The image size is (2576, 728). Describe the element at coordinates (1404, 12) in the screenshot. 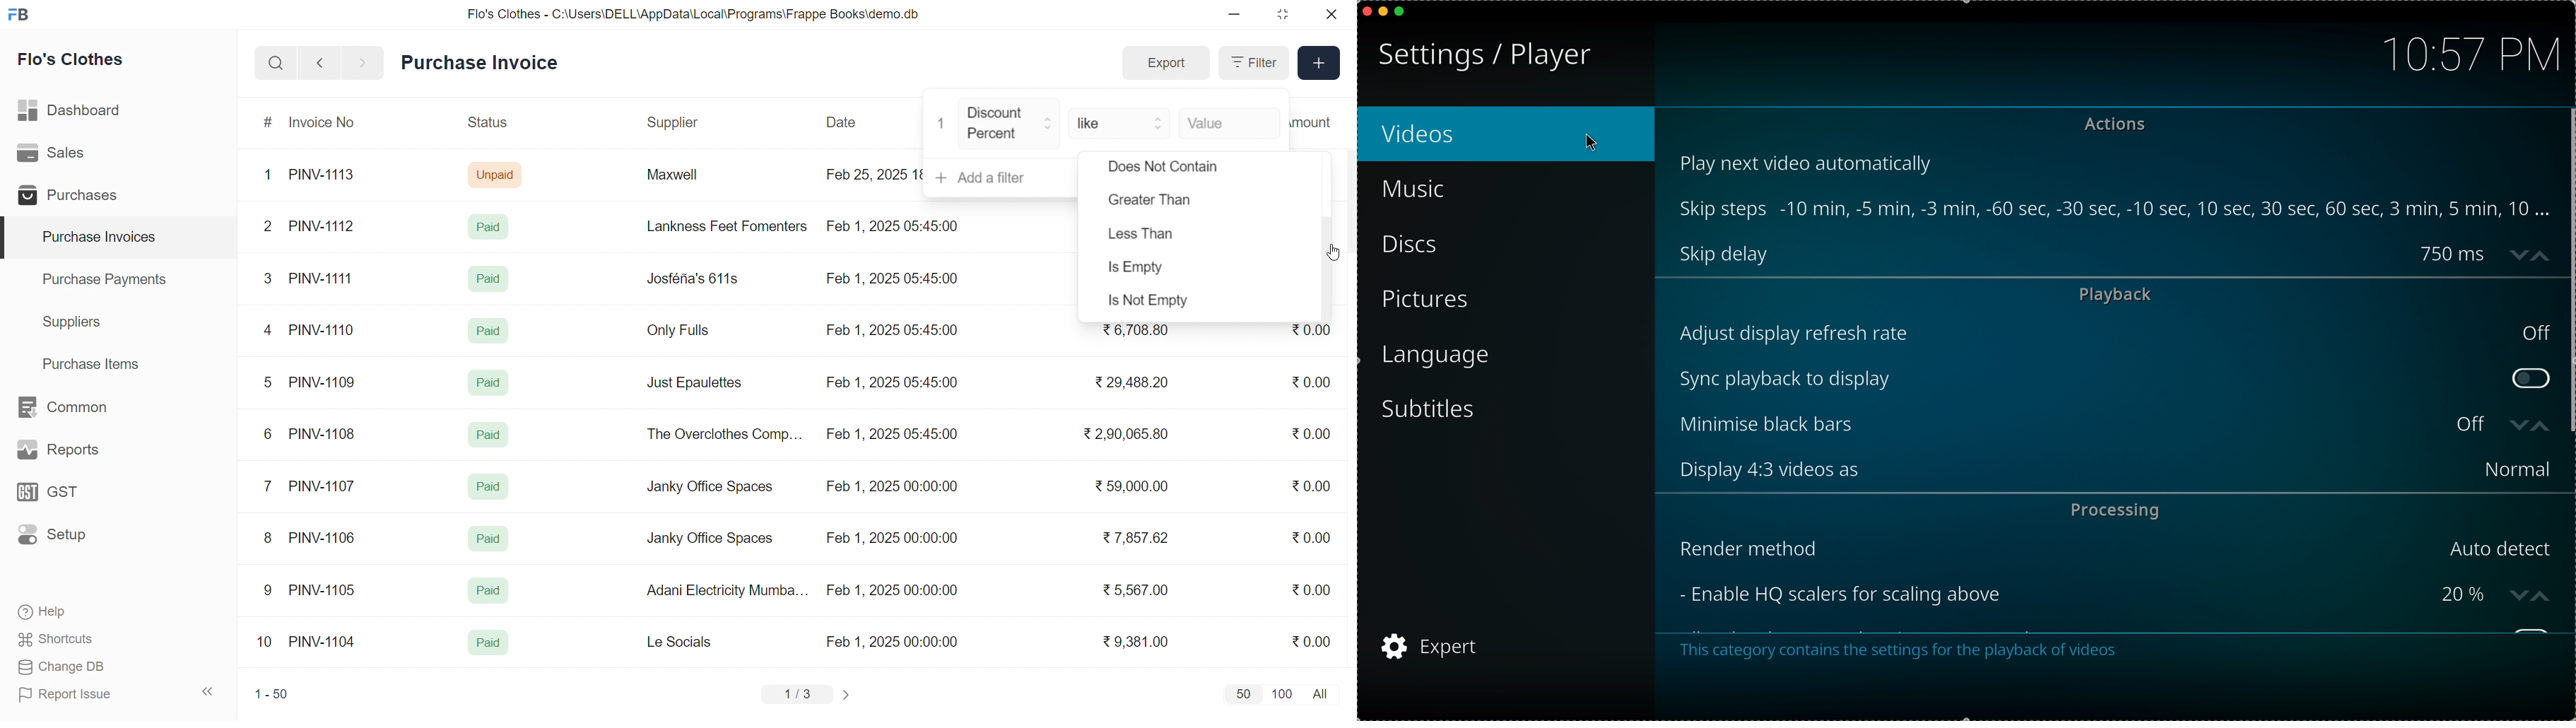

I see `maximize ` at that location.